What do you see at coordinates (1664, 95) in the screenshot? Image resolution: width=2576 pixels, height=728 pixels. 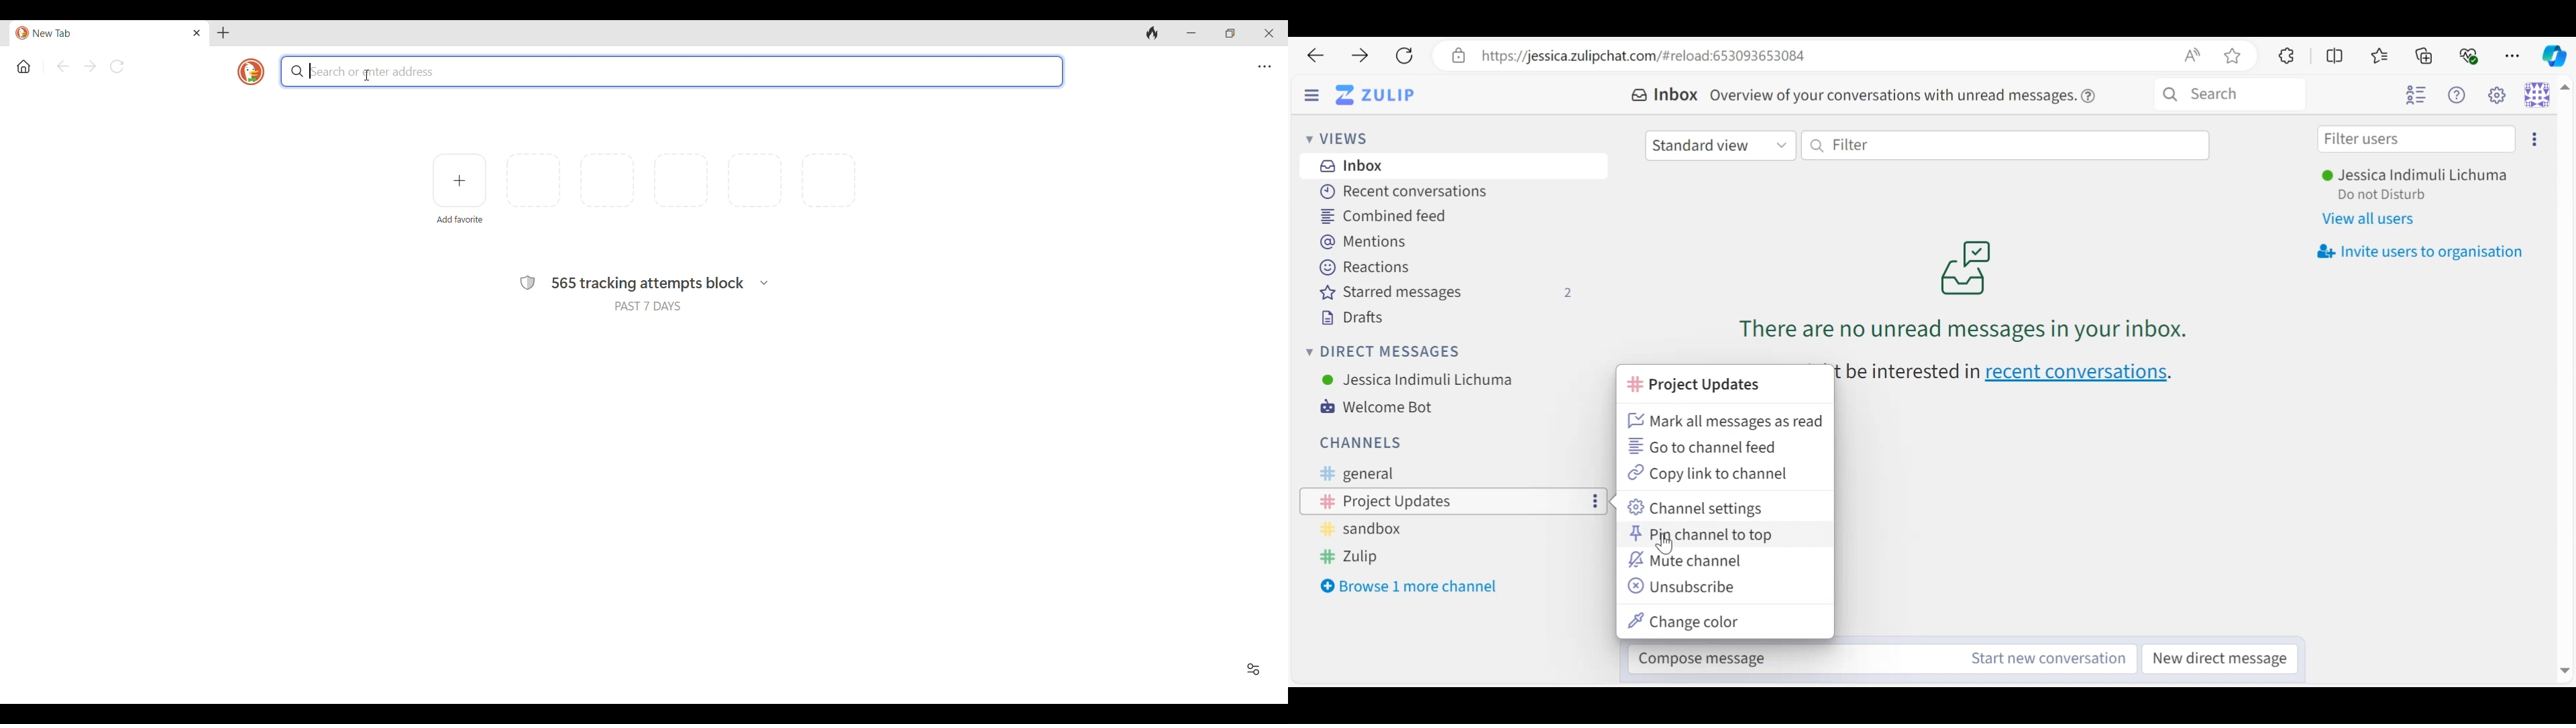 I see `Inbox` at bounding box center [1664, 95].